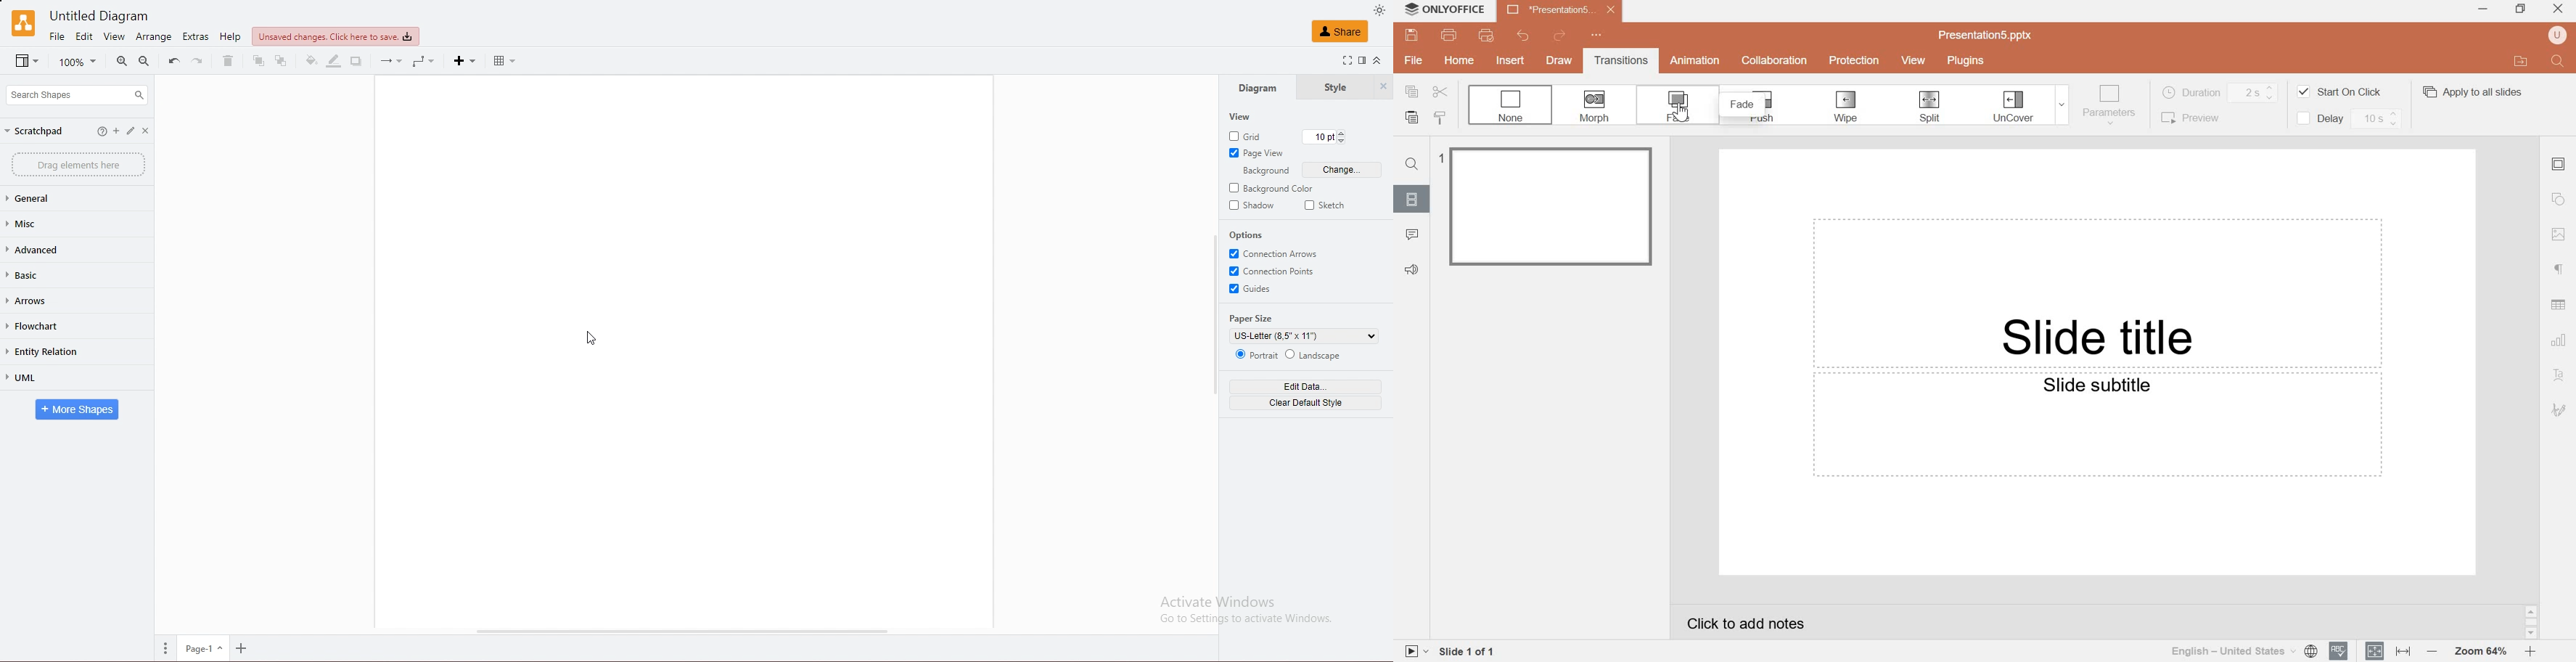 Image resolution: width=2576 pixels, height=672 pixels. What do you see at coordinates (2221, 93) in the screenshot?
I see `Duration` at bounding box center [2221, 93].